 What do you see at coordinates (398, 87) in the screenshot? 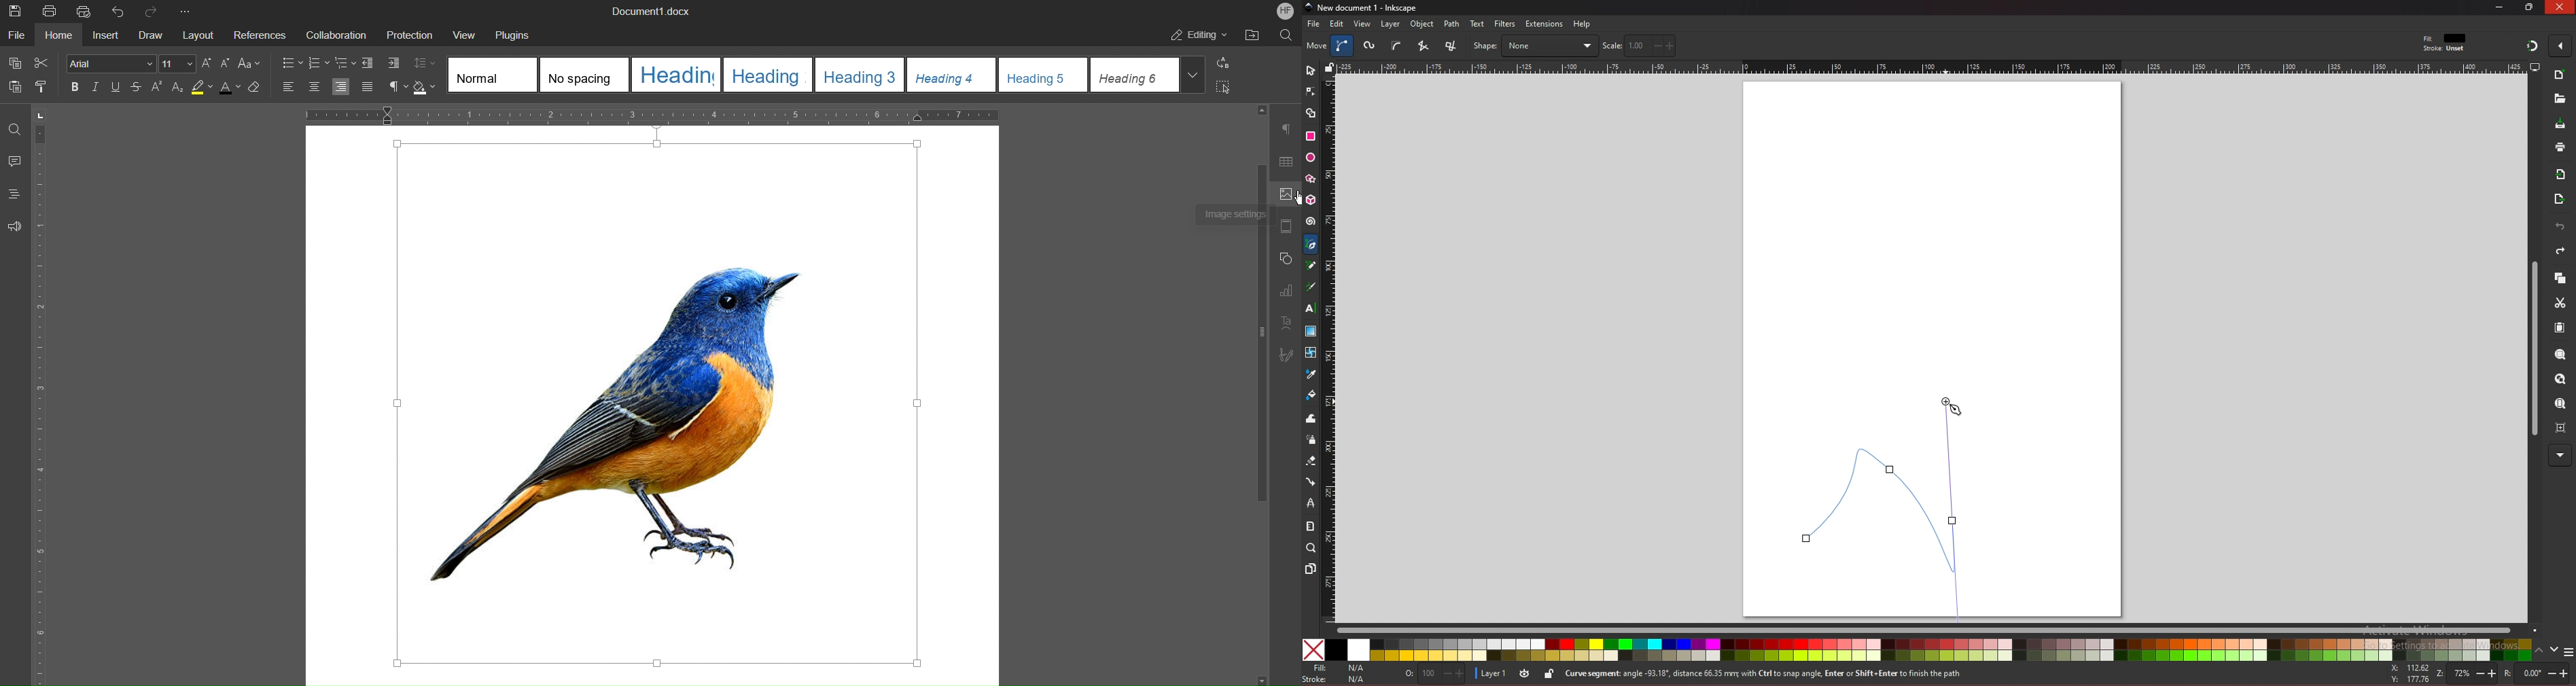
I see `Nonprinting characters` at bounding box center [398, 87].